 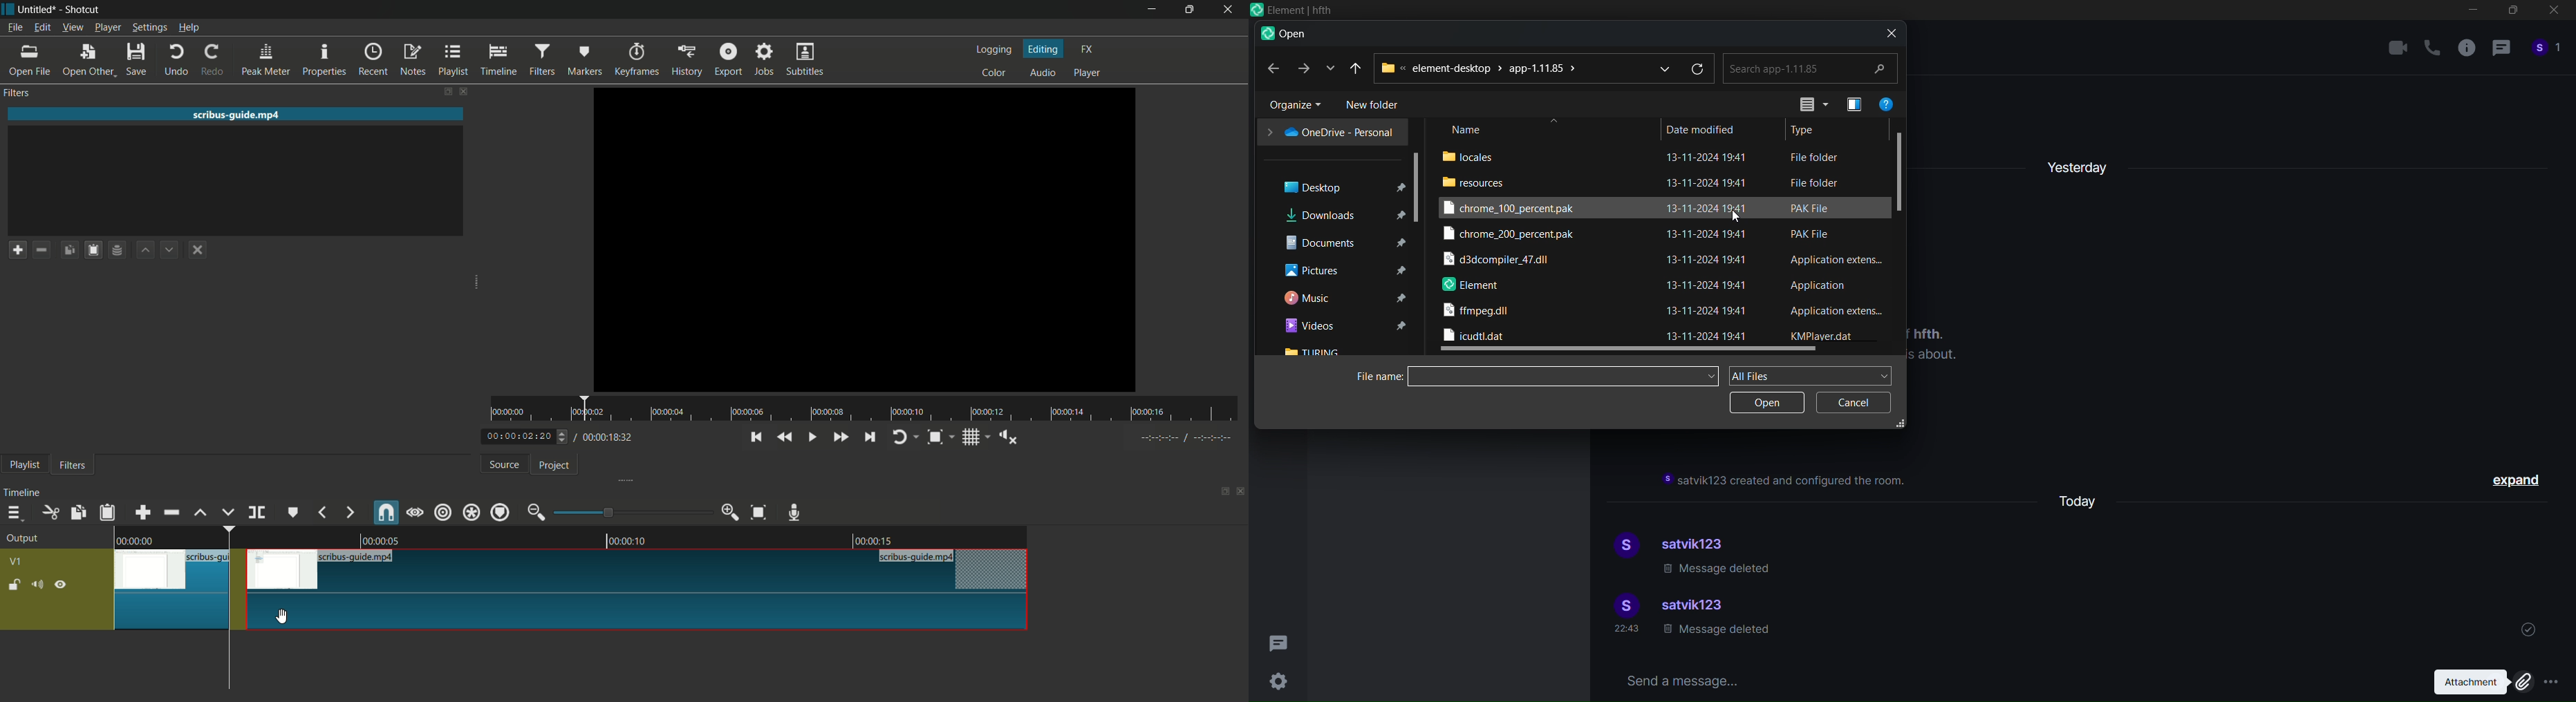 I want to click on name, so click(x=1468, y=130).